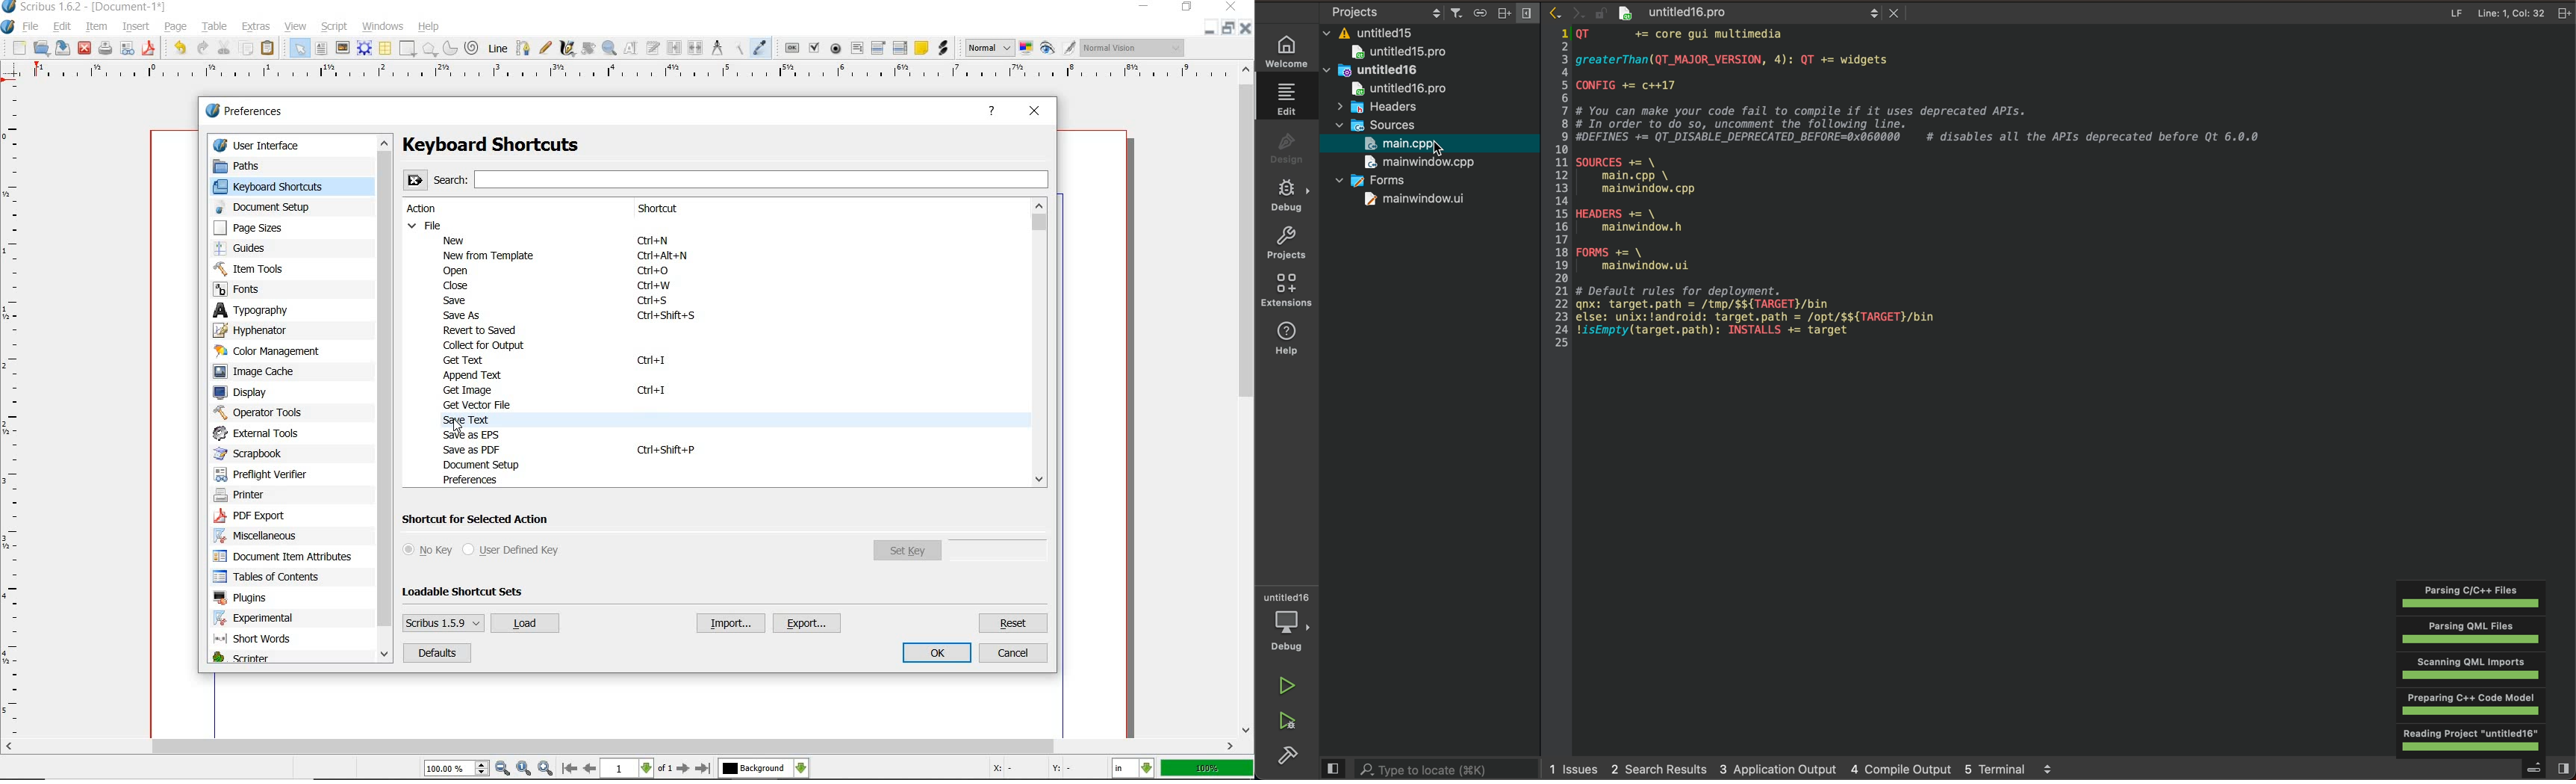 The height and width of the screenshot is (784, 2576). Describe the element at coordinates (1421, 144) in the screenshot. I see `open main file` at that location.